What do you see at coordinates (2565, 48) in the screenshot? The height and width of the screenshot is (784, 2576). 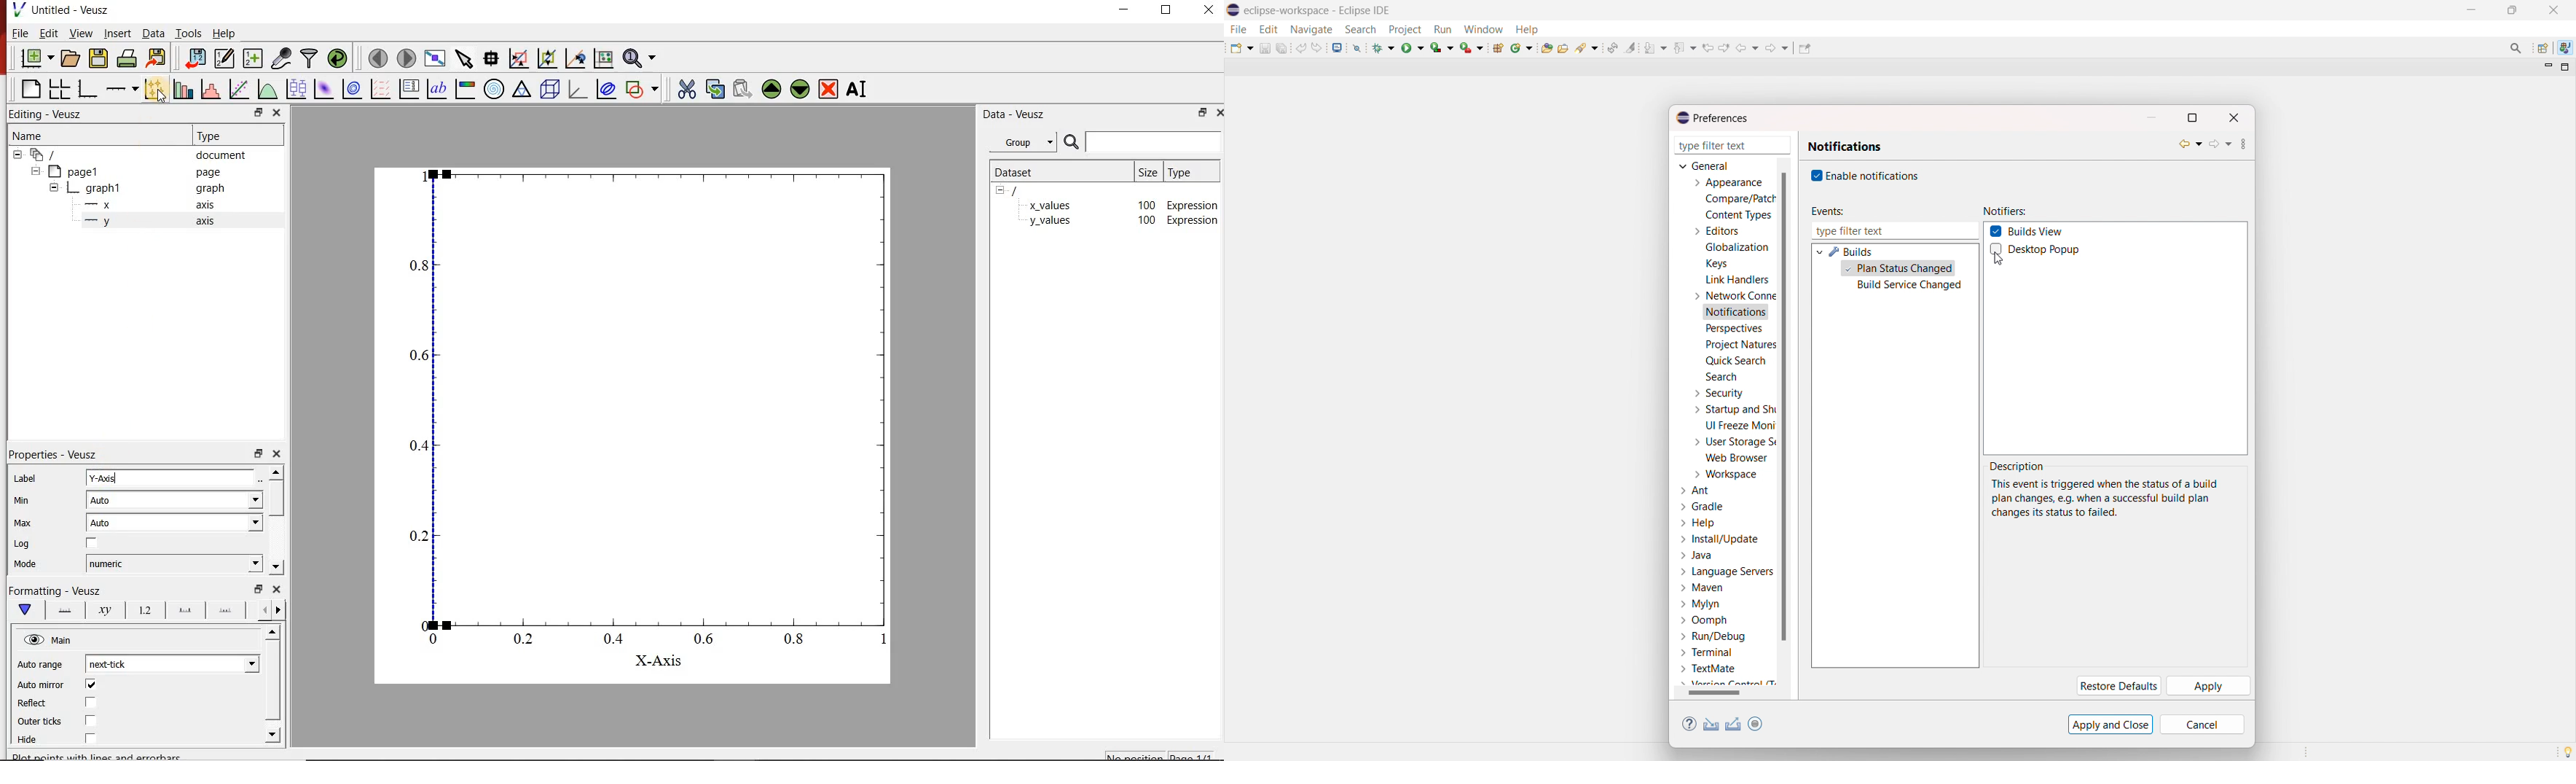 I see `java` at bounding box center [2565, 48].